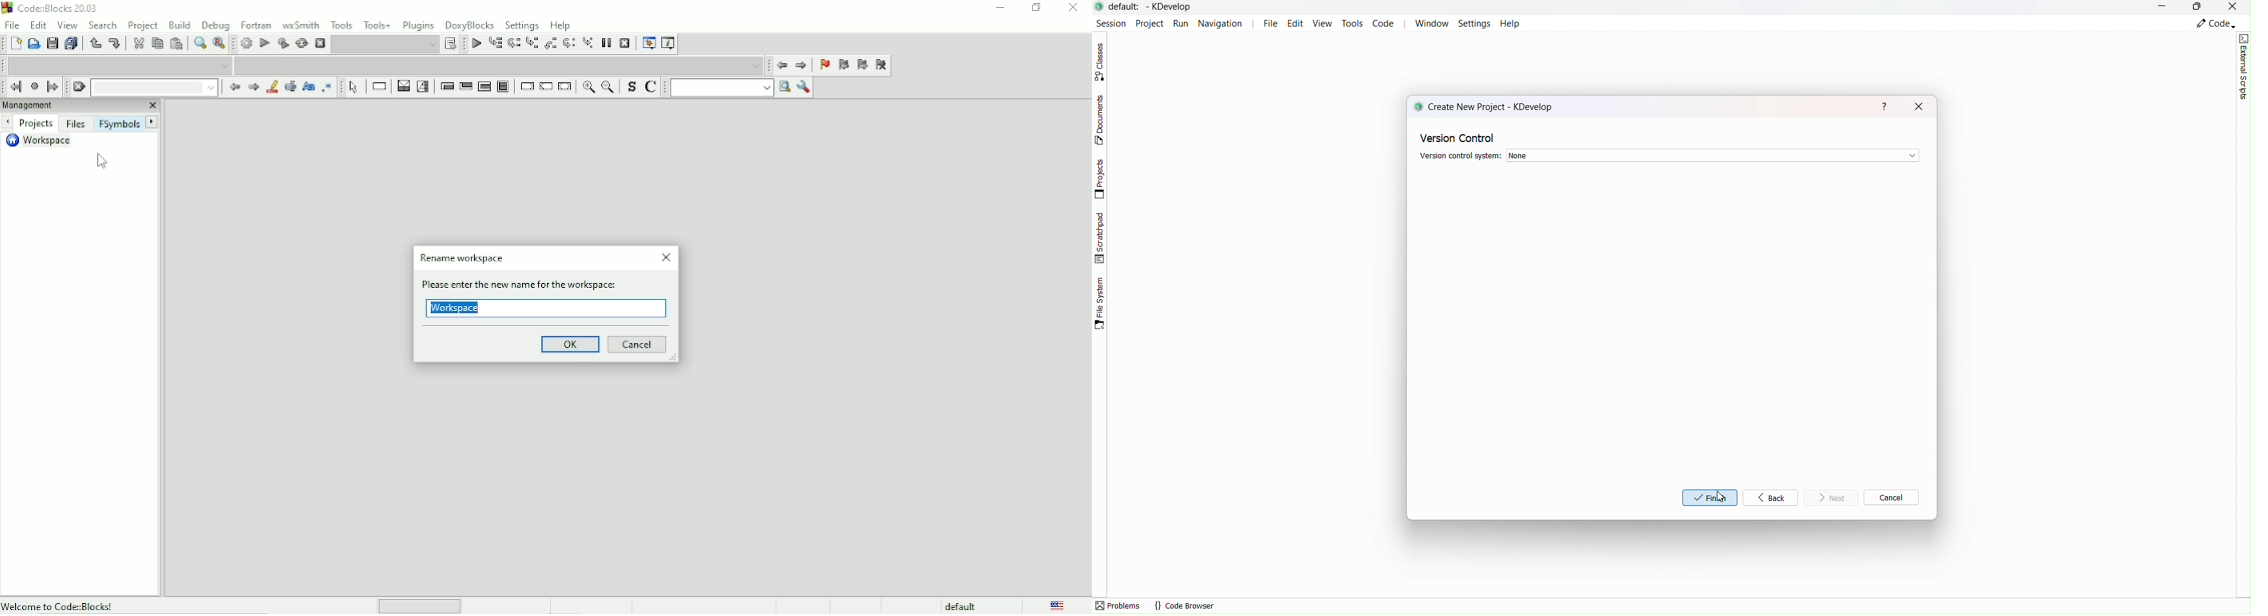  I want to click on Jump forward, so click(54, 87).